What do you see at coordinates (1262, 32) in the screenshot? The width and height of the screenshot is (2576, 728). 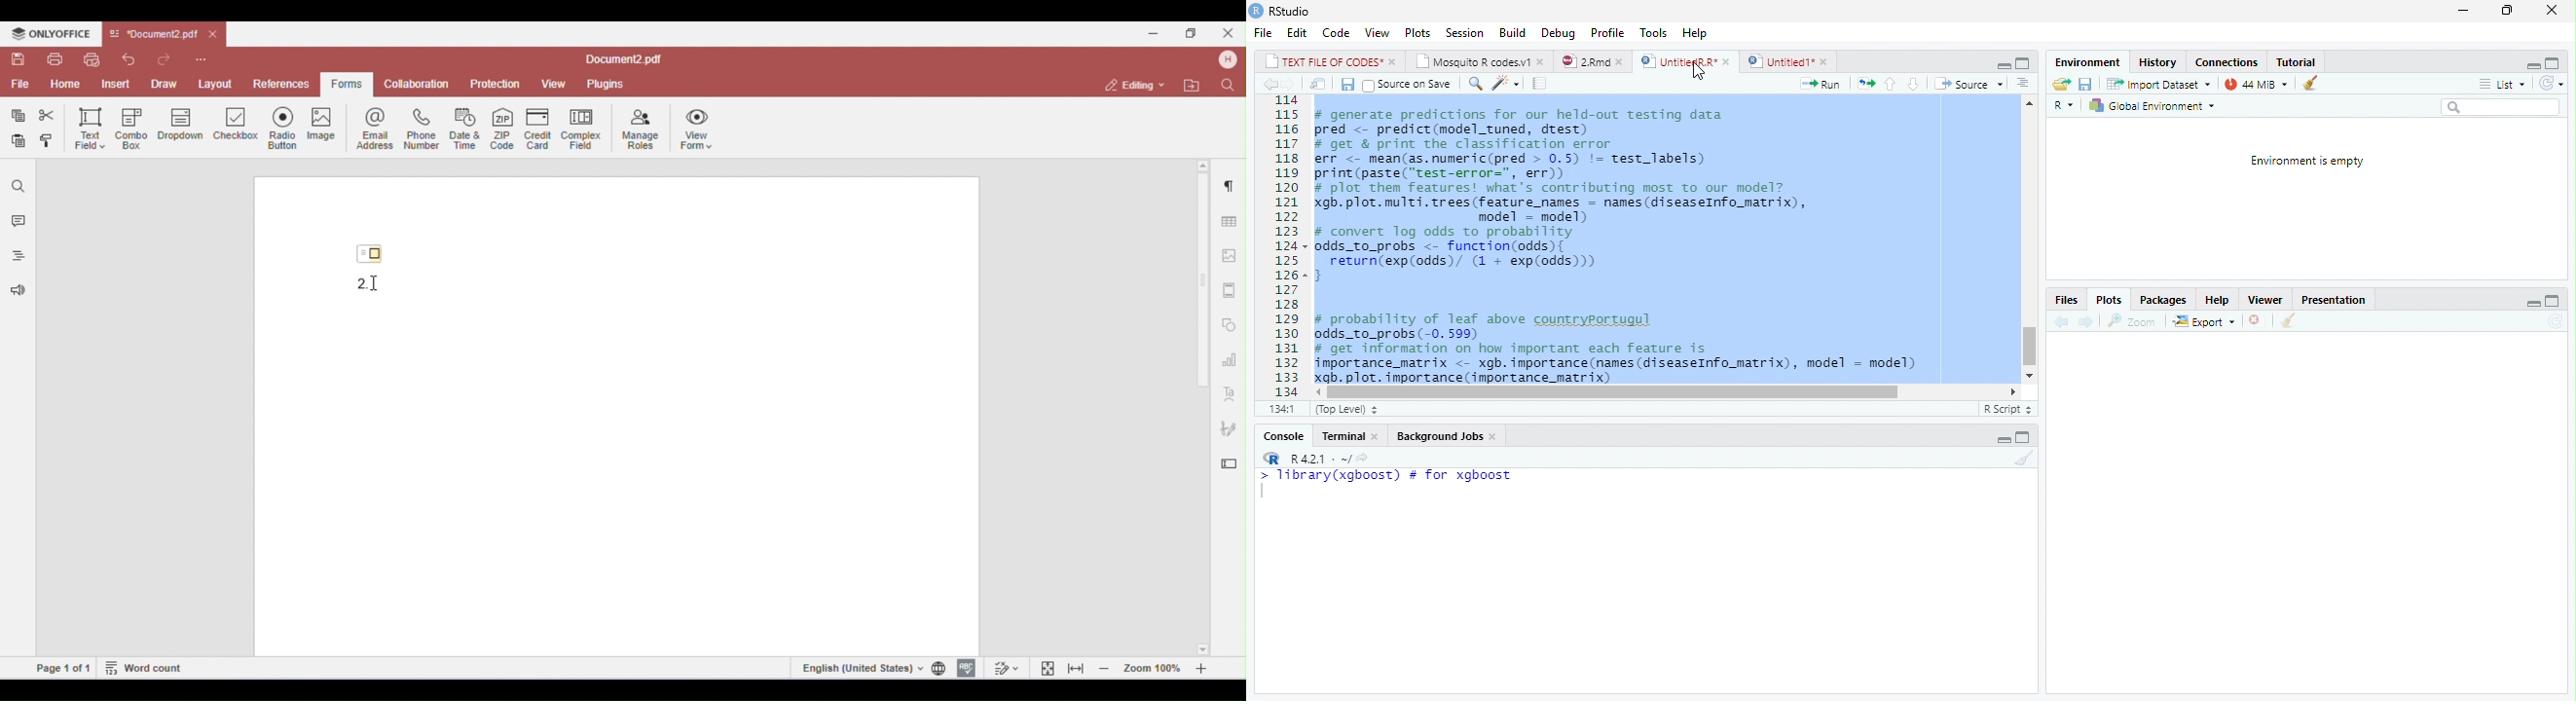 I see `File` at bounding box center [1262, 32].